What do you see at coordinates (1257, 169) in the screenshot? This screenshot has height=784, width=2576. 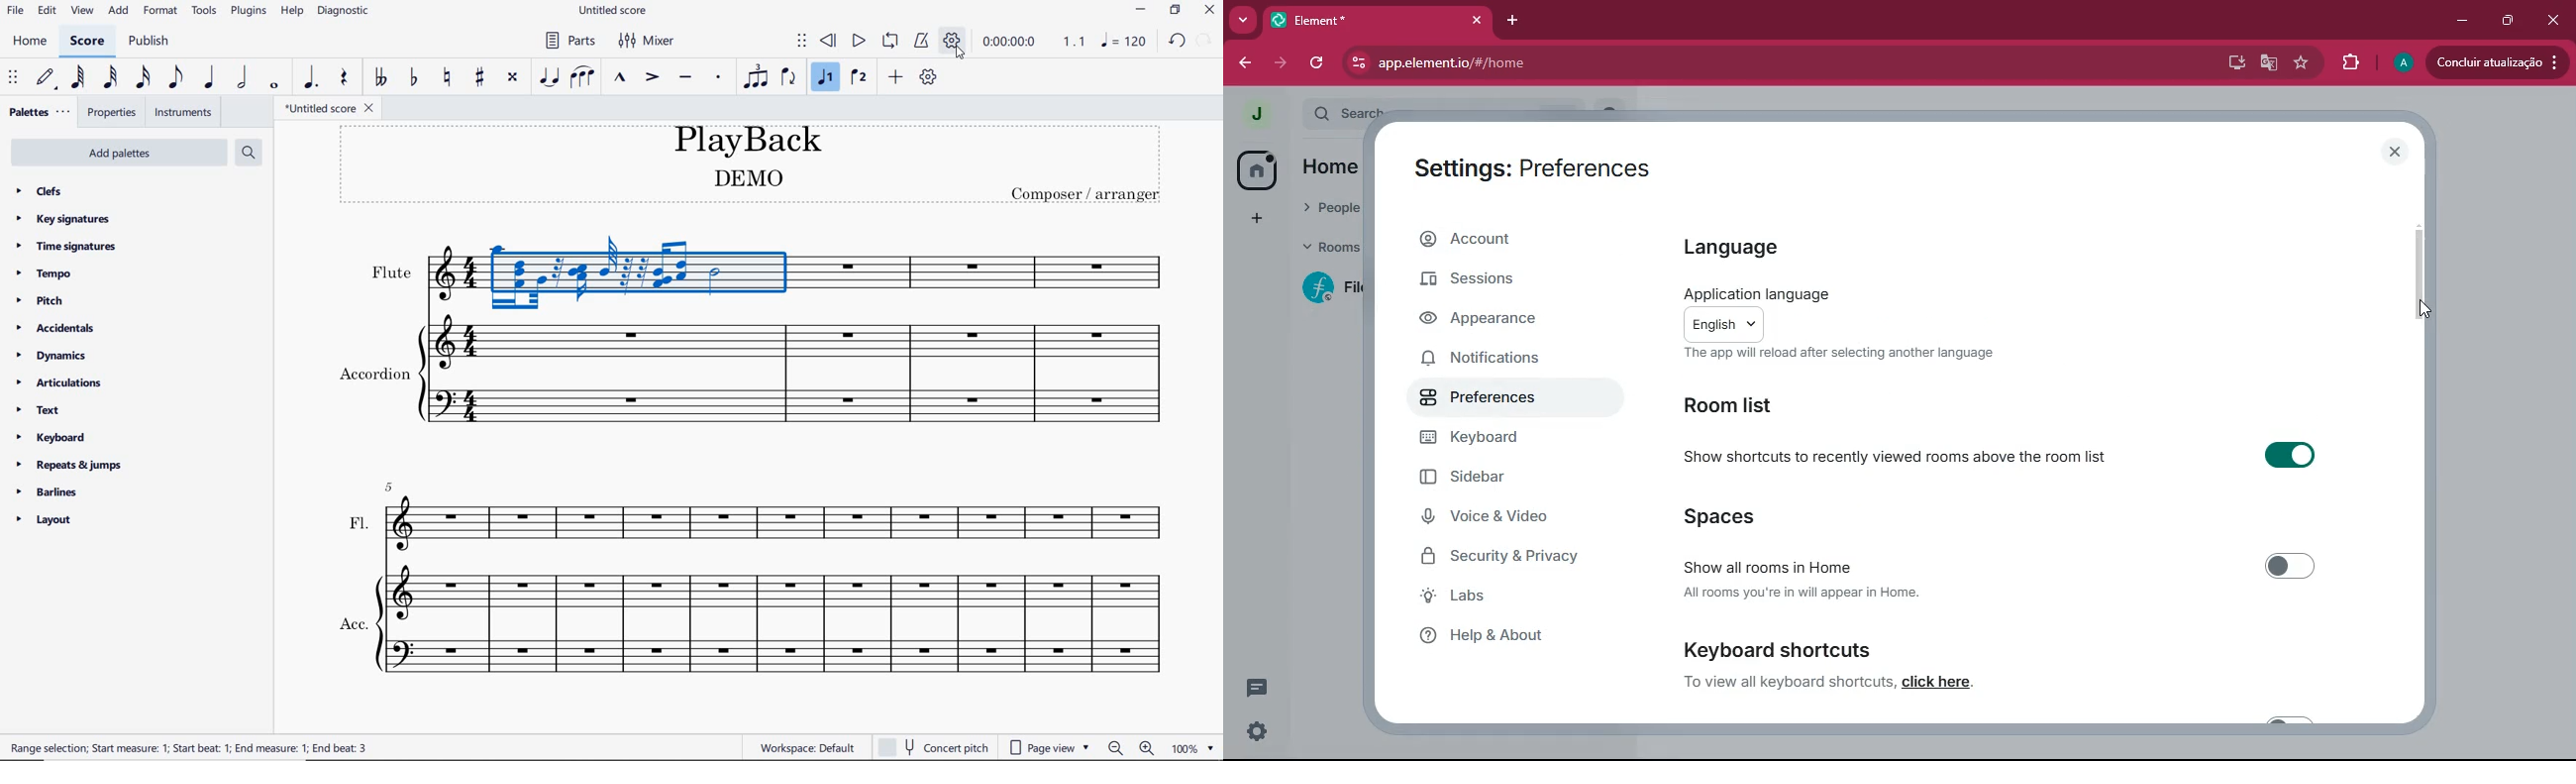 I see `home` at bounding box center [1257, 169].